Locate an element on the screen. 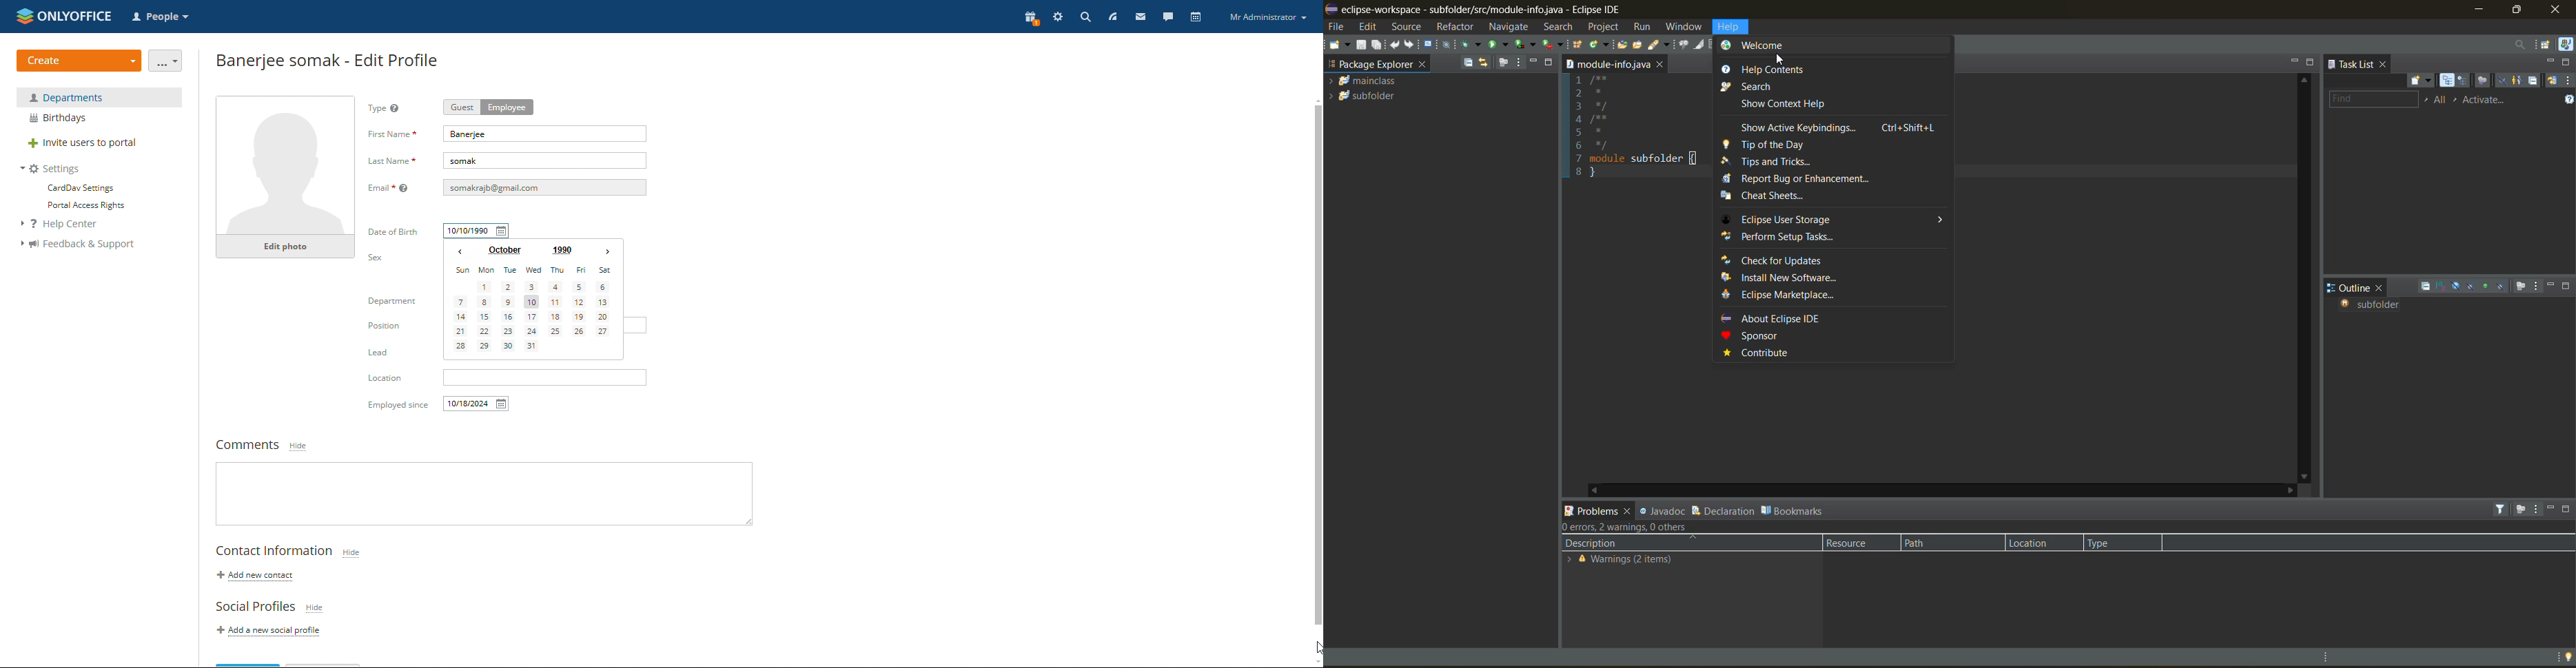 Image resolution: width=2576 pixels, height=672 pixels. search is located at coordinates (1660, 43).